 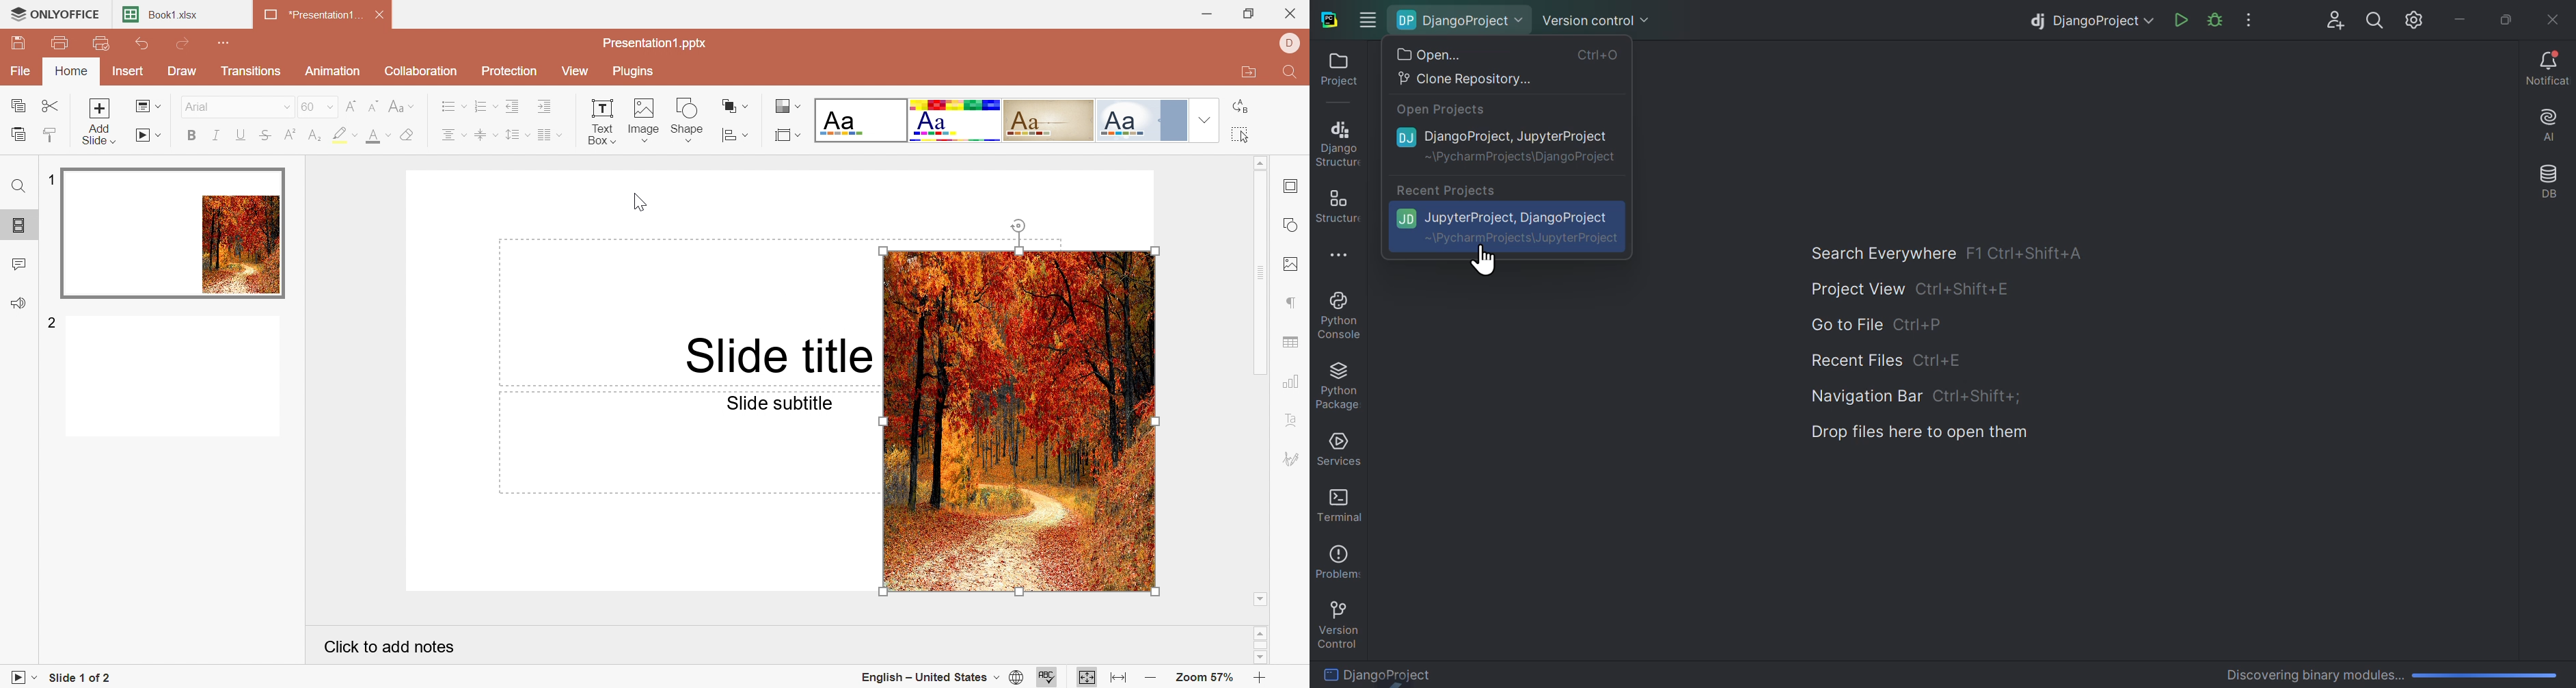 What do you see at coordinates (1348, 258) in the screenshot?
I see `More options` at bounding box center [1348, 258].